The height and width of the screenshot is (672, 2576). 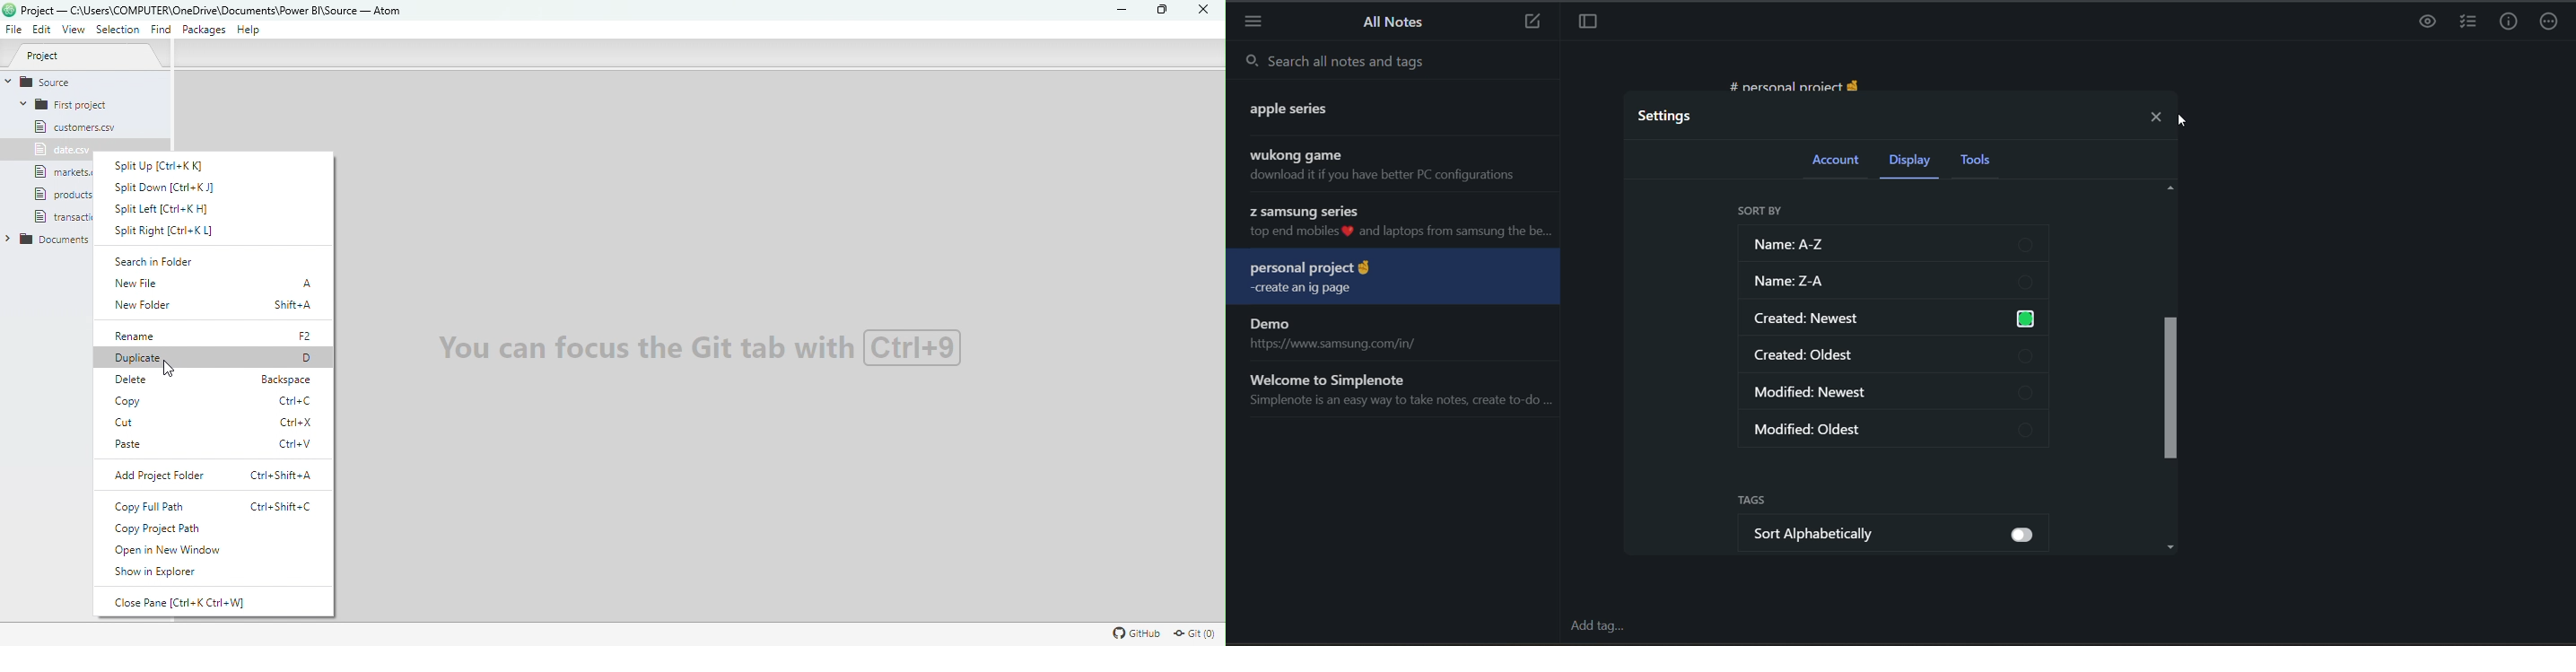 What do you see at coordinates (1993, 165) in the screenshot?
I see `tools` at bounding box center [1993, 165].